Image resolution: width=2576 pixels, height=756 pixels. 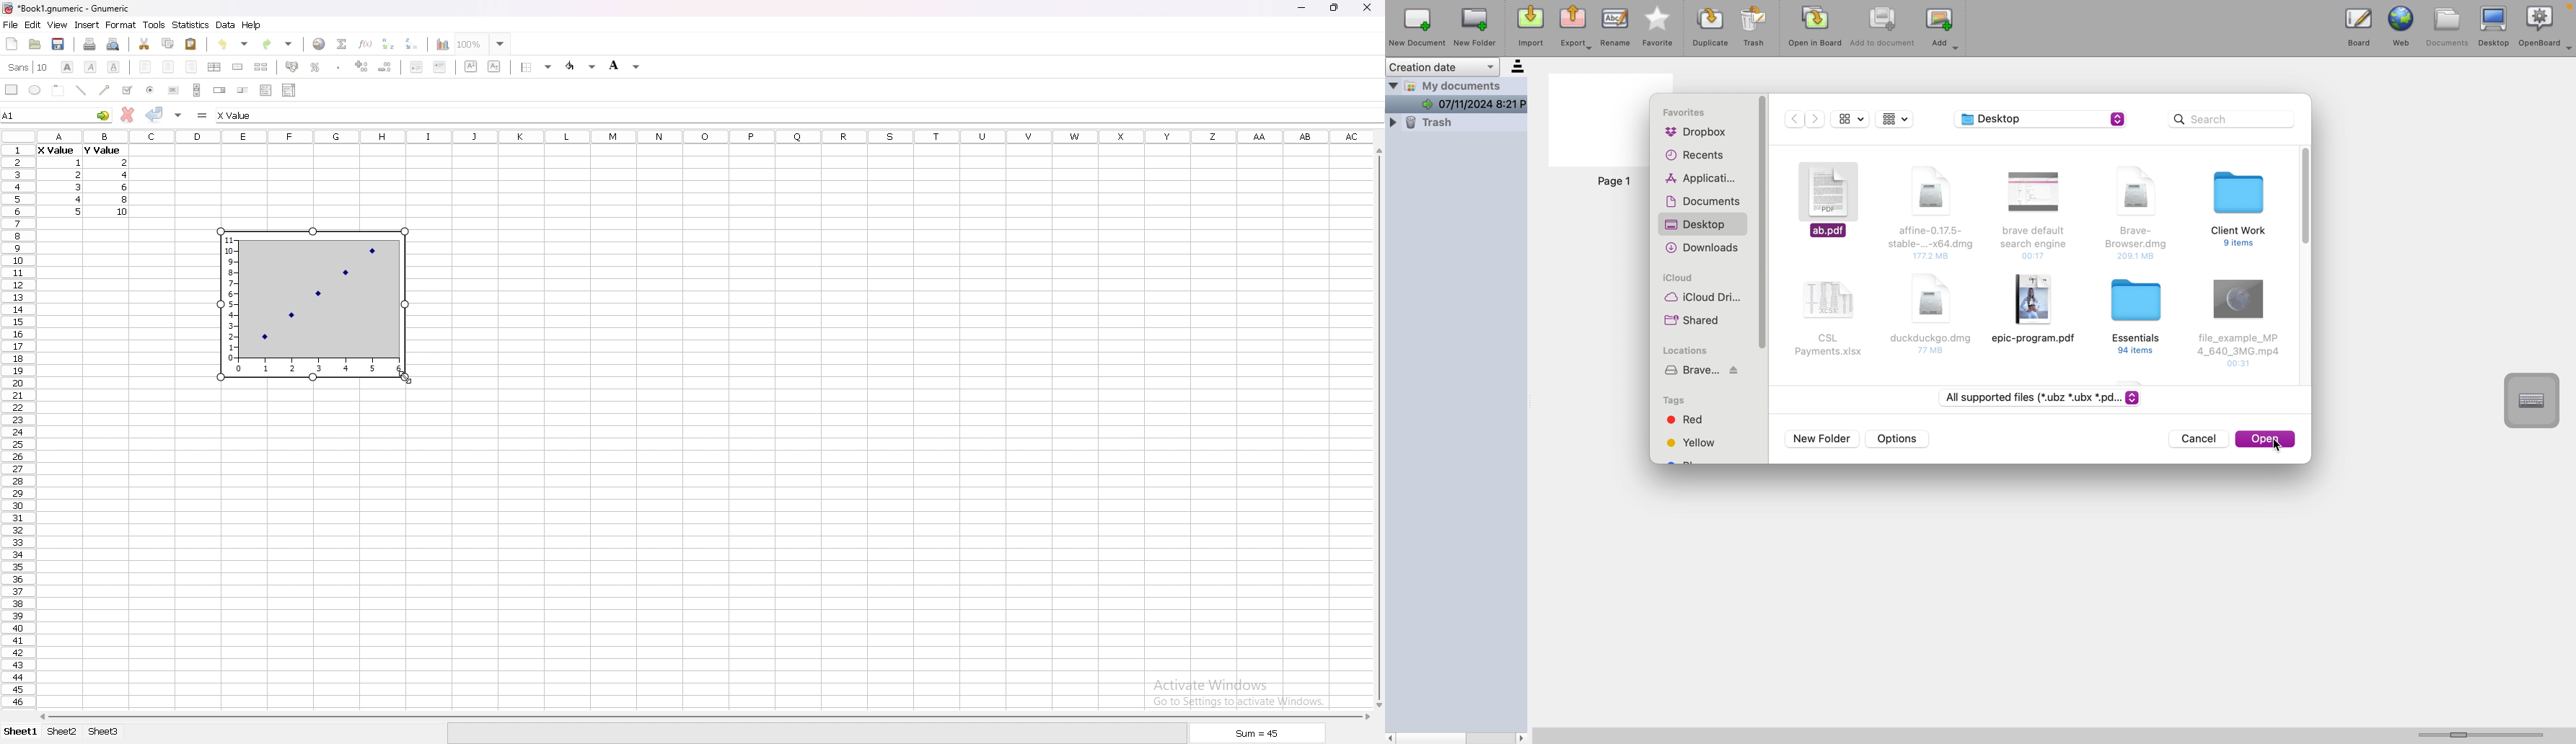 What do you see at coordinates (279, 44) in the screenshot?
I see `redo` at bounding box center [279, 44].